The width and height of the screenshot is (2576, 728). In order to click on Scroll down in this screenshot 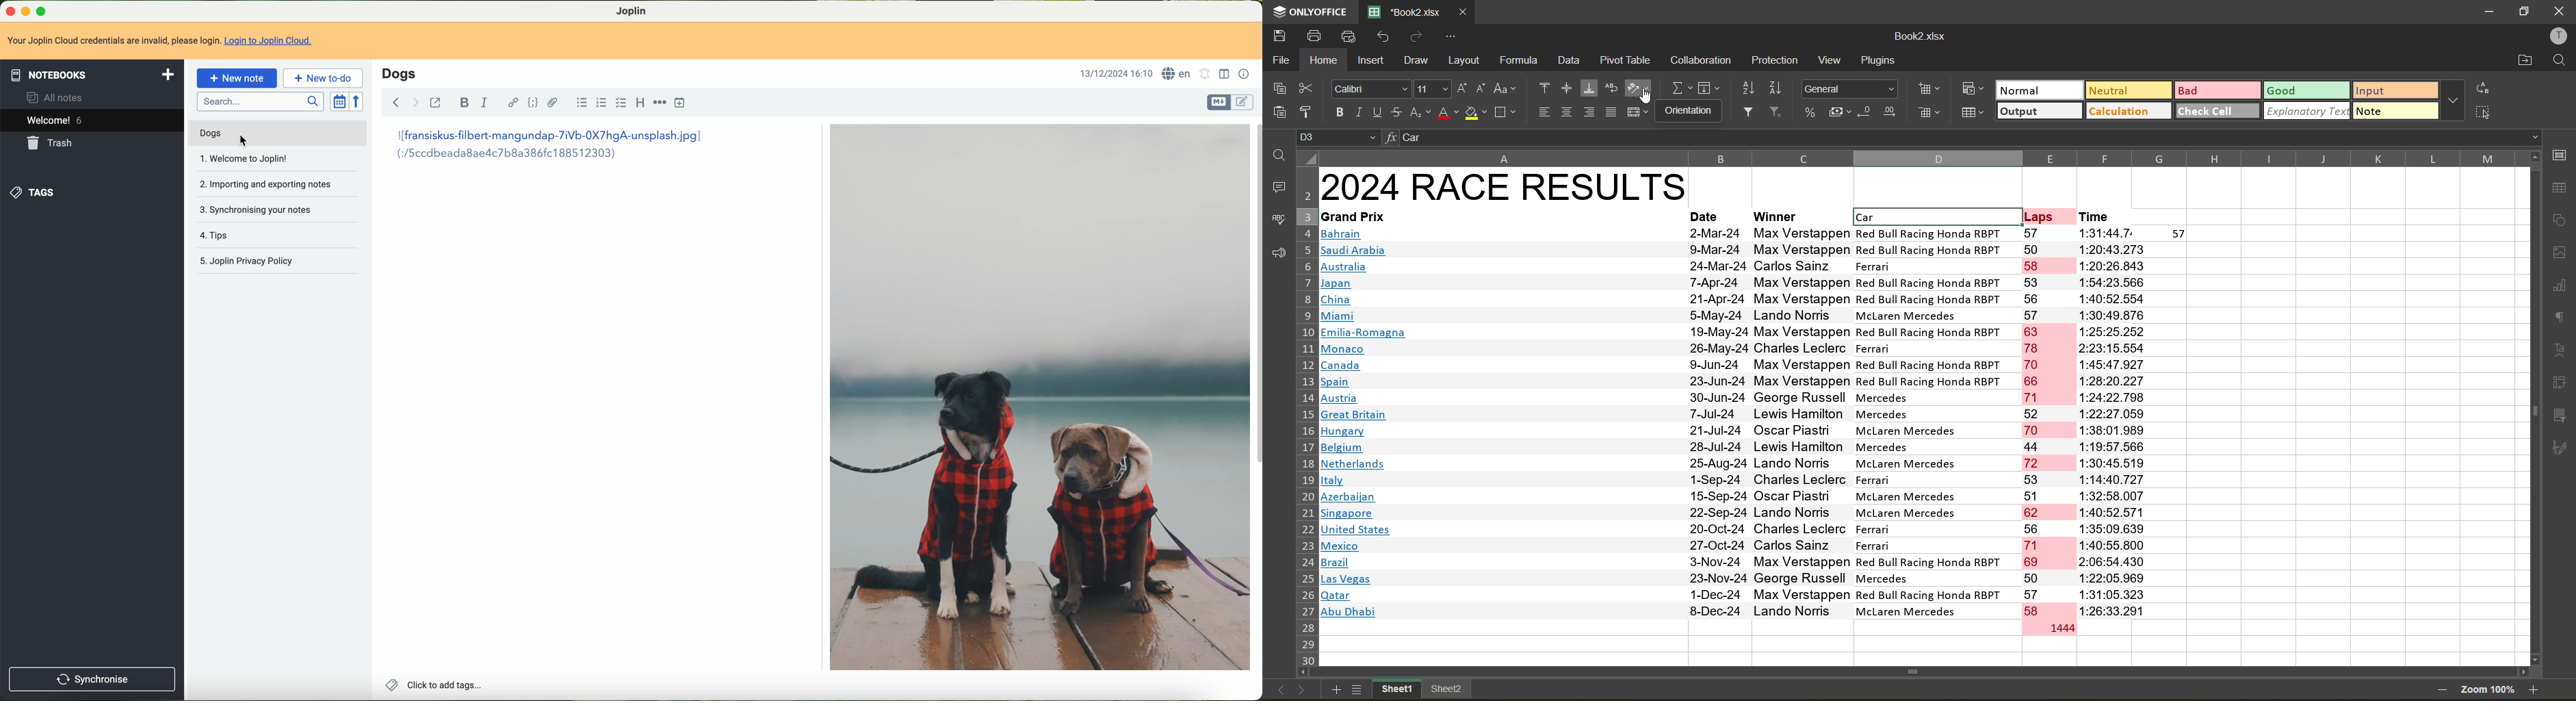, I will do `click(2534, 660)`.